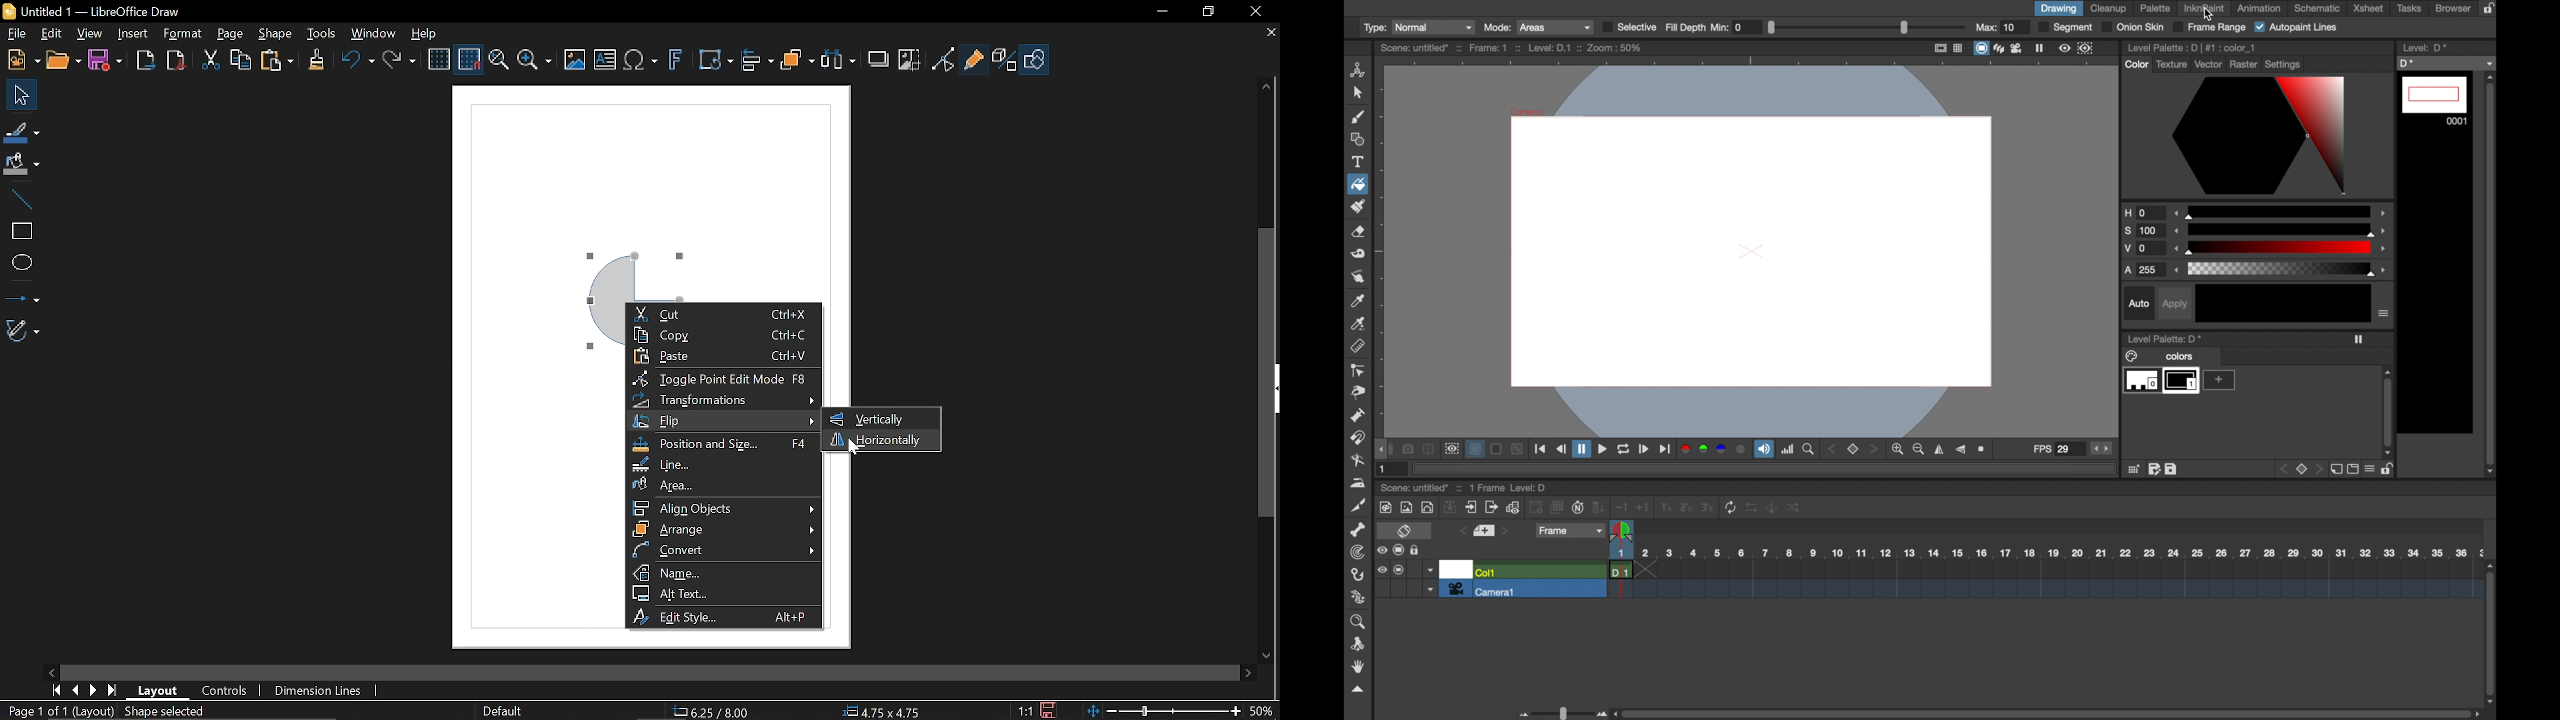 Image resolution: width=2576 pixels, height=728 pixels. Describe the element at coordinates (322, 34) in the screenshot. I see `Tools` at that location.